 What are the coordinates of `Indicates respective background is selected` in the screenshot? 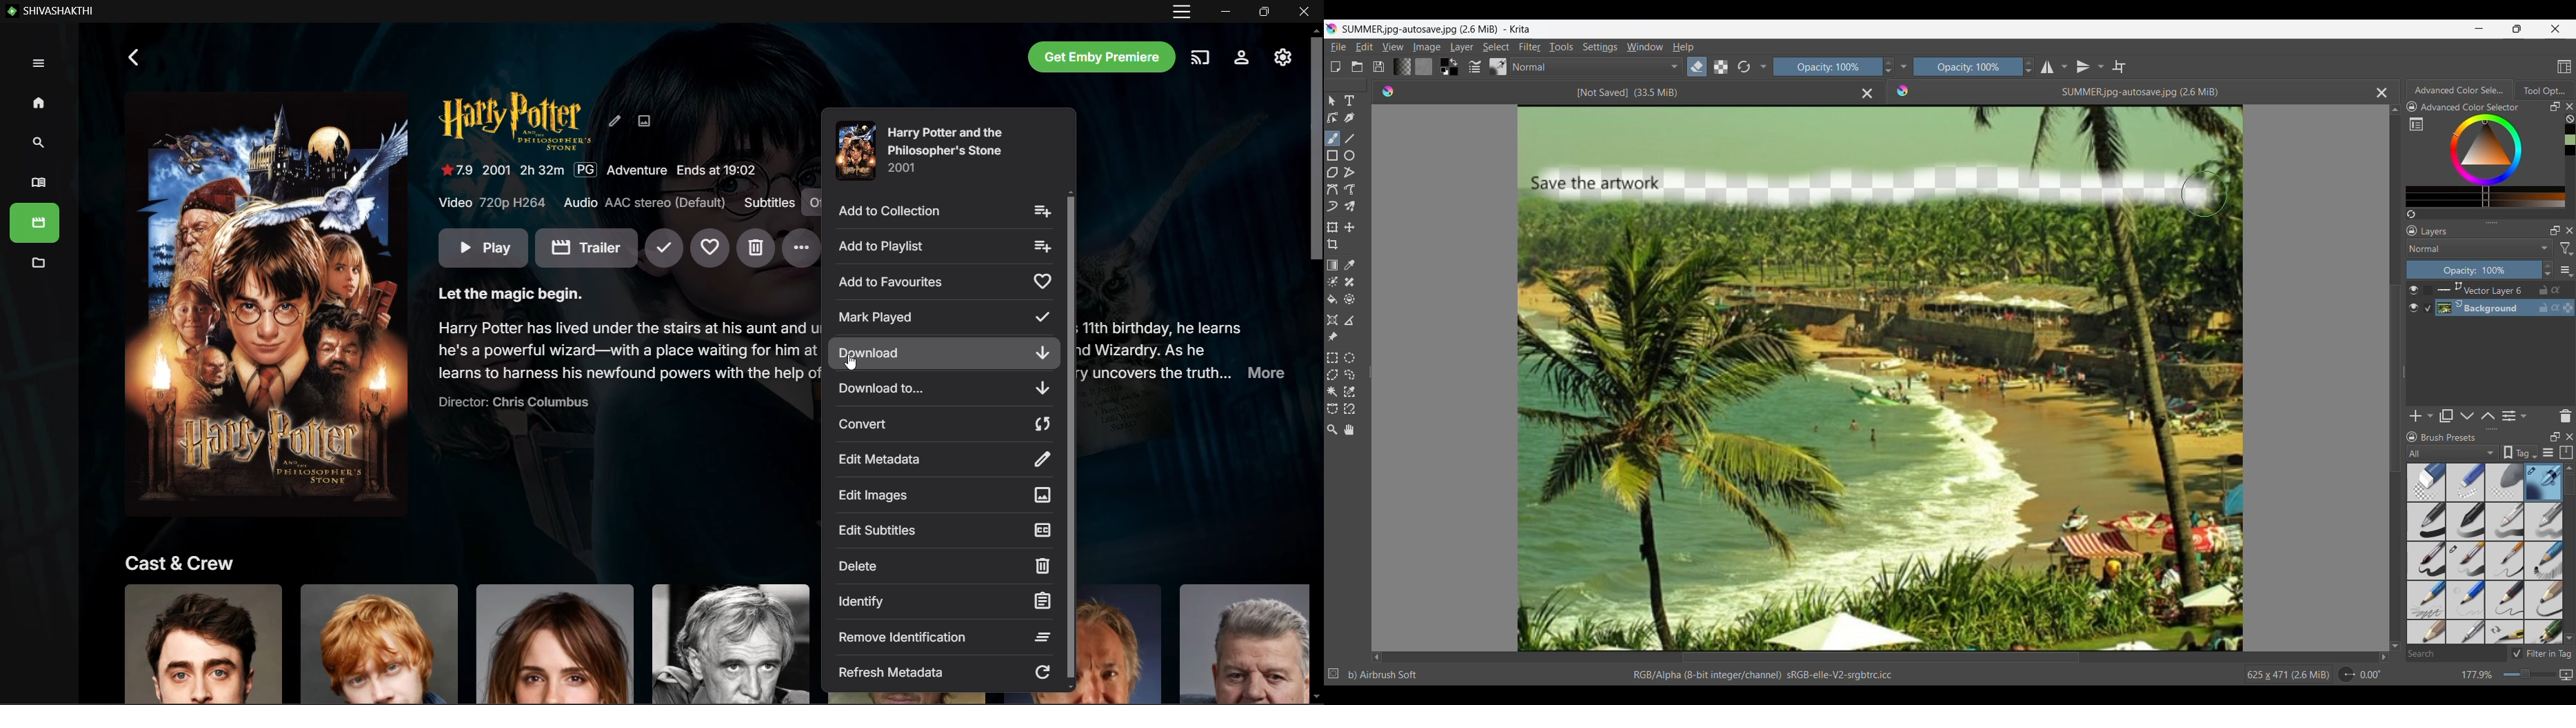 It's located at (2429, 300).